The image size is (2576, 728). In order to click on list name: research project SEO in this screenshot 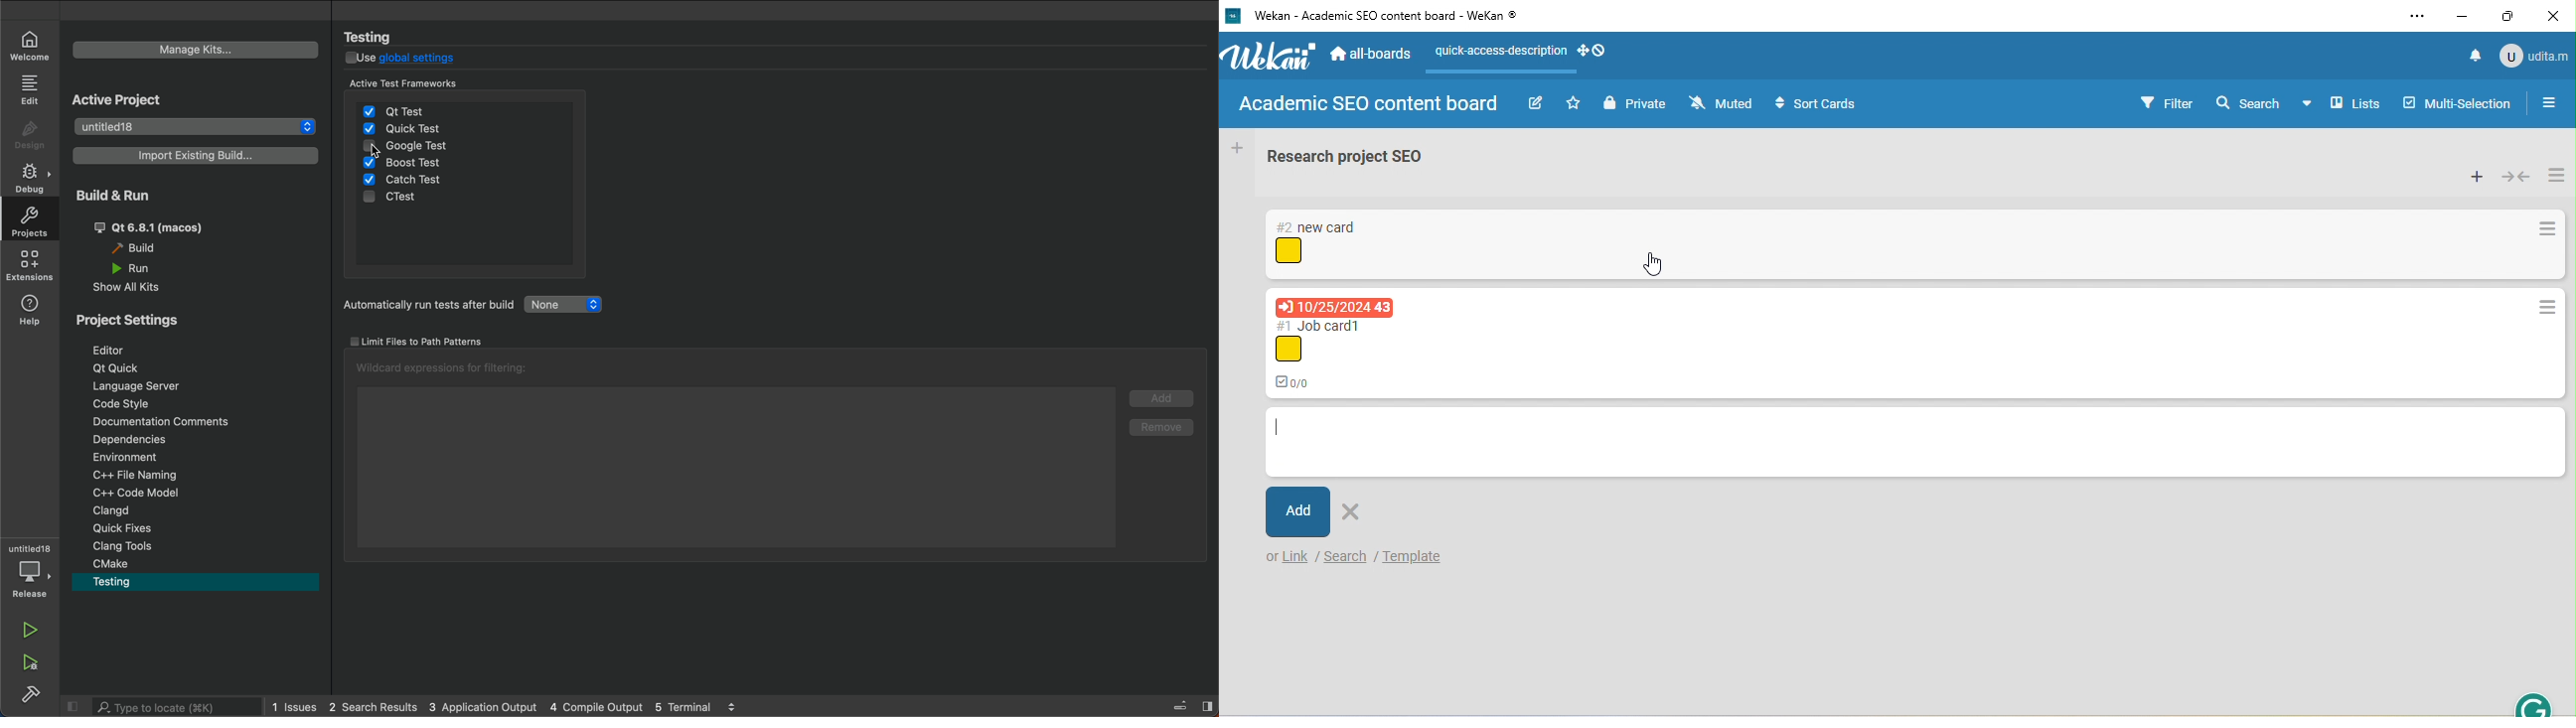, I will do `click(1357, 161)`.